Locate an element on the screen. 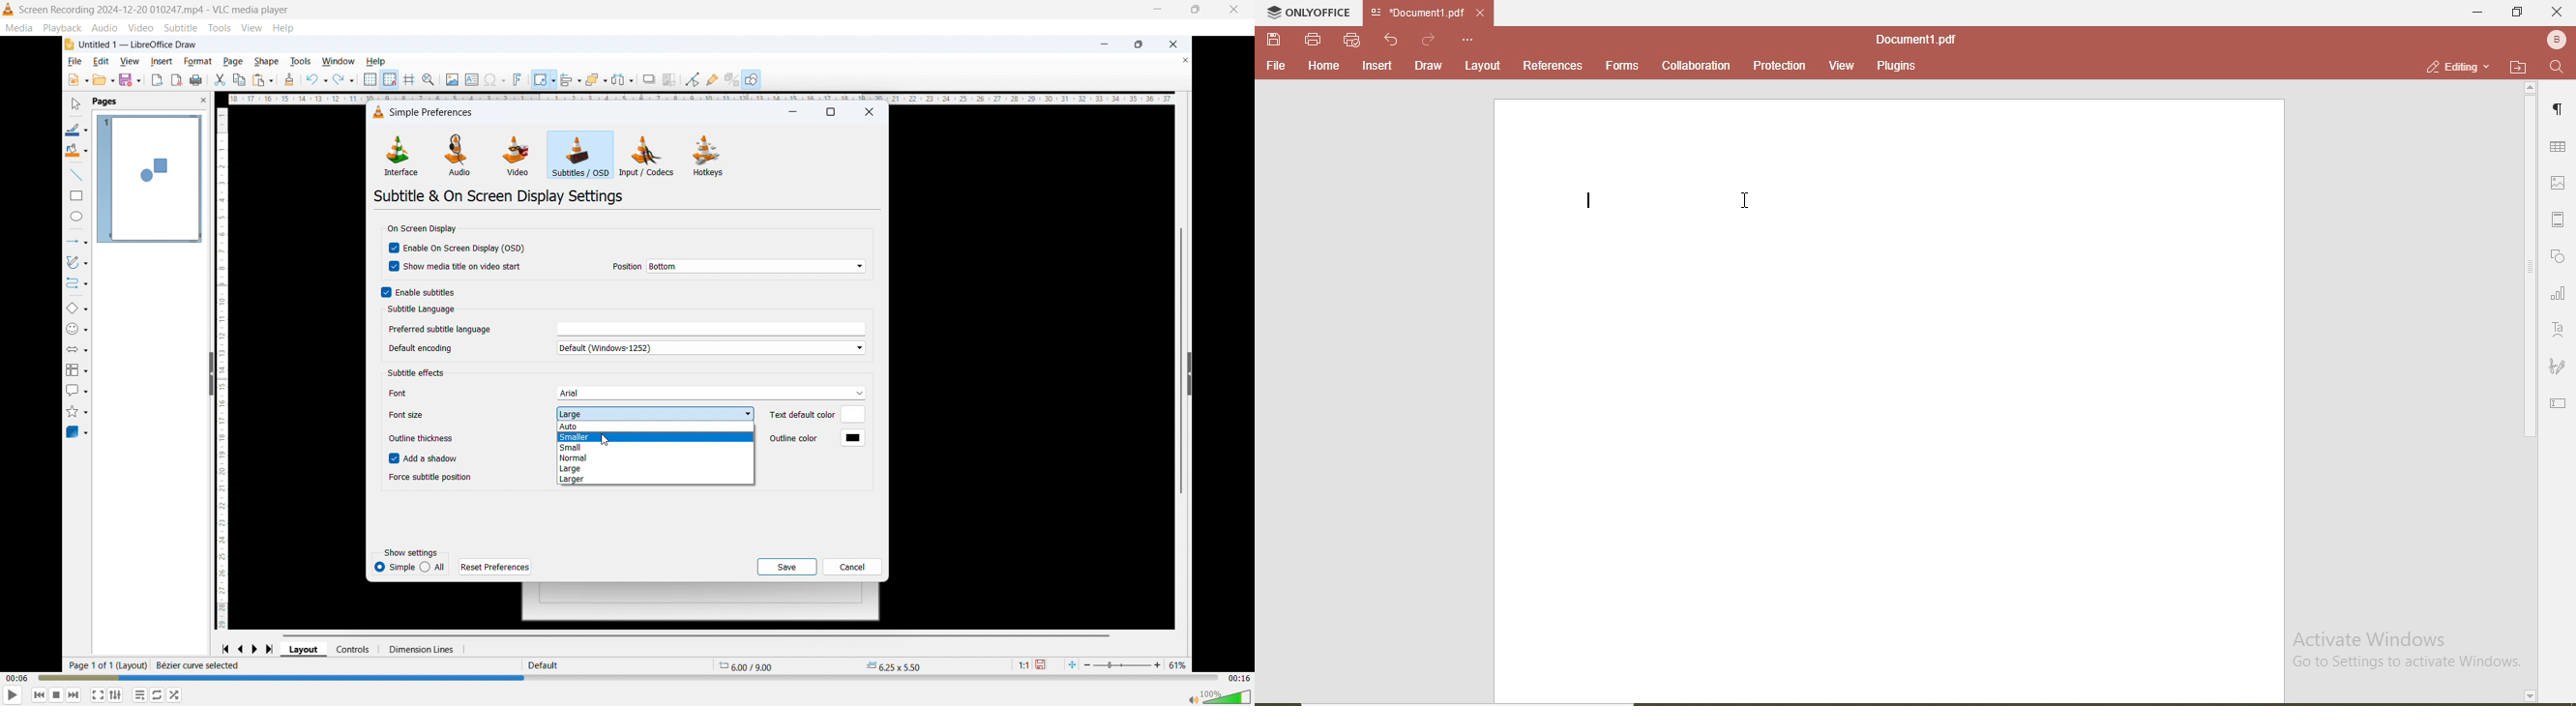 Image resolution: width=2576 pixels, height=728 pixels. references is located at coordinates (1554, 67).